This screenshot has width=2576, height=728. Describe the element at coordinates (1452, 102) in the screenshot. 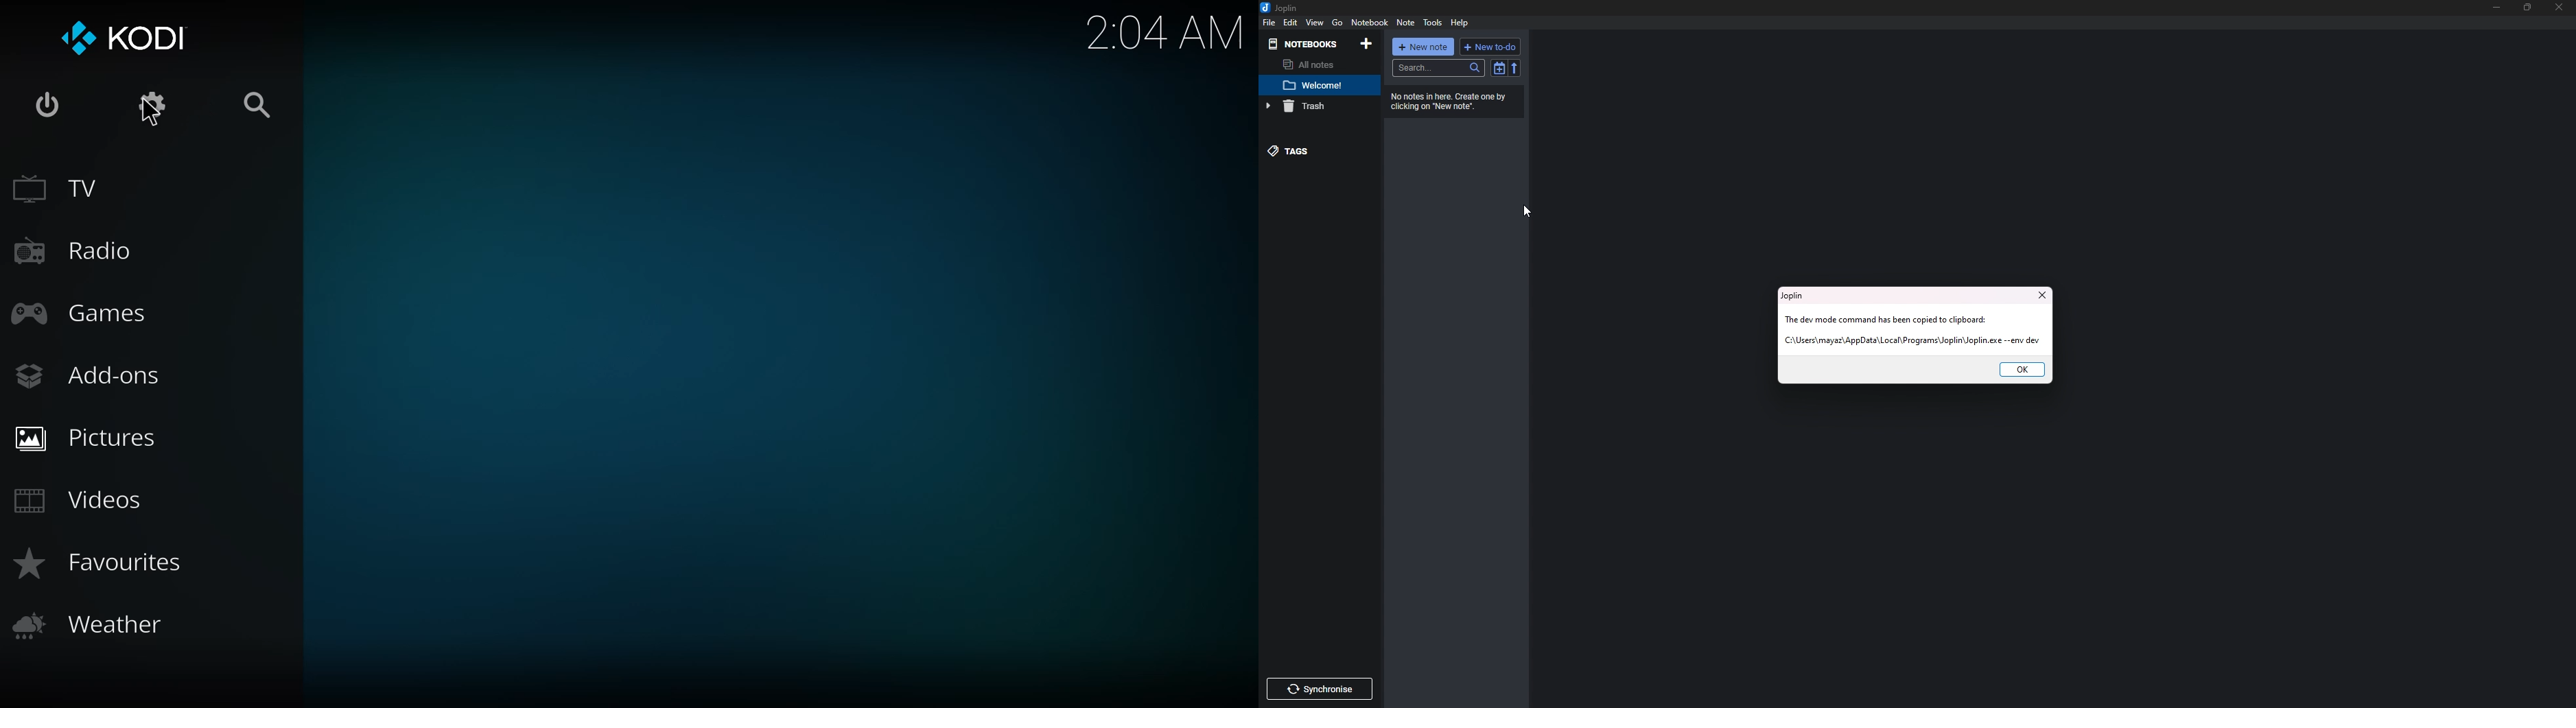

I see `Info` at that location.